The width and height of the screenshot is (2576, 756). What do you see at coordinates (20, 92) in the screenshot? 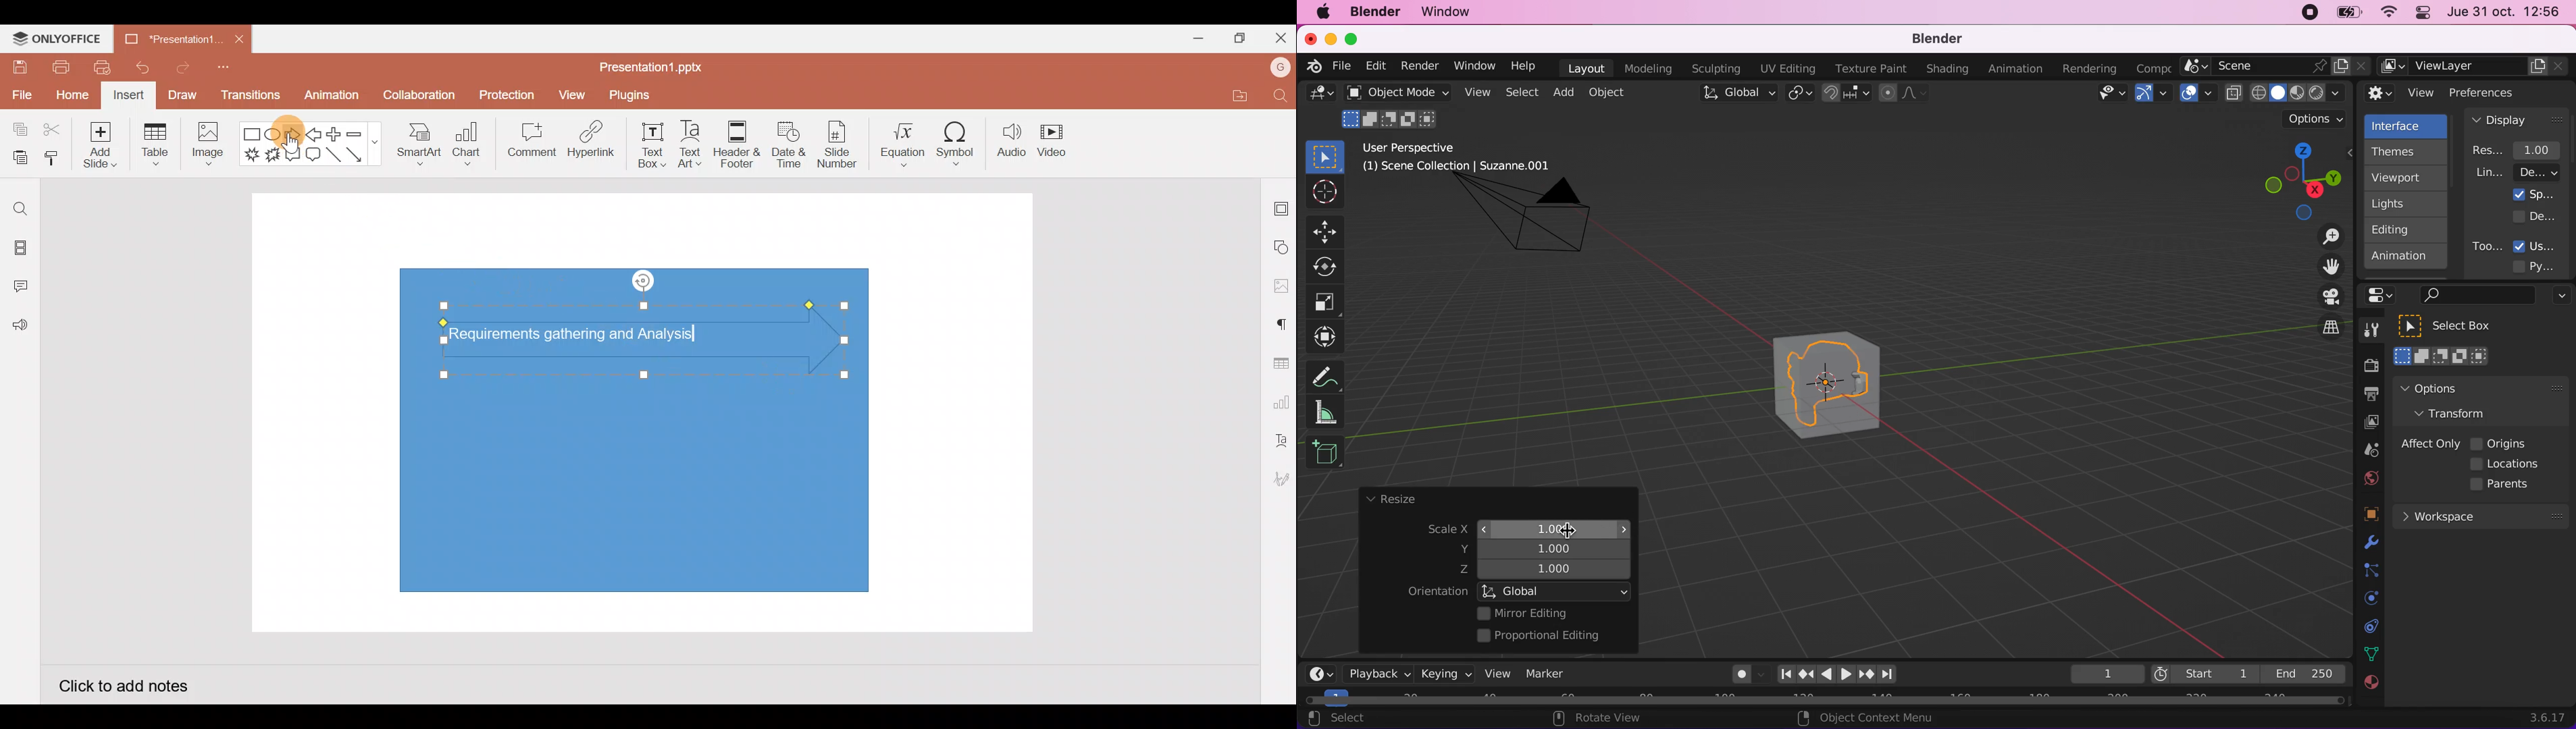
I see `File` at bounding box center [20, 92].